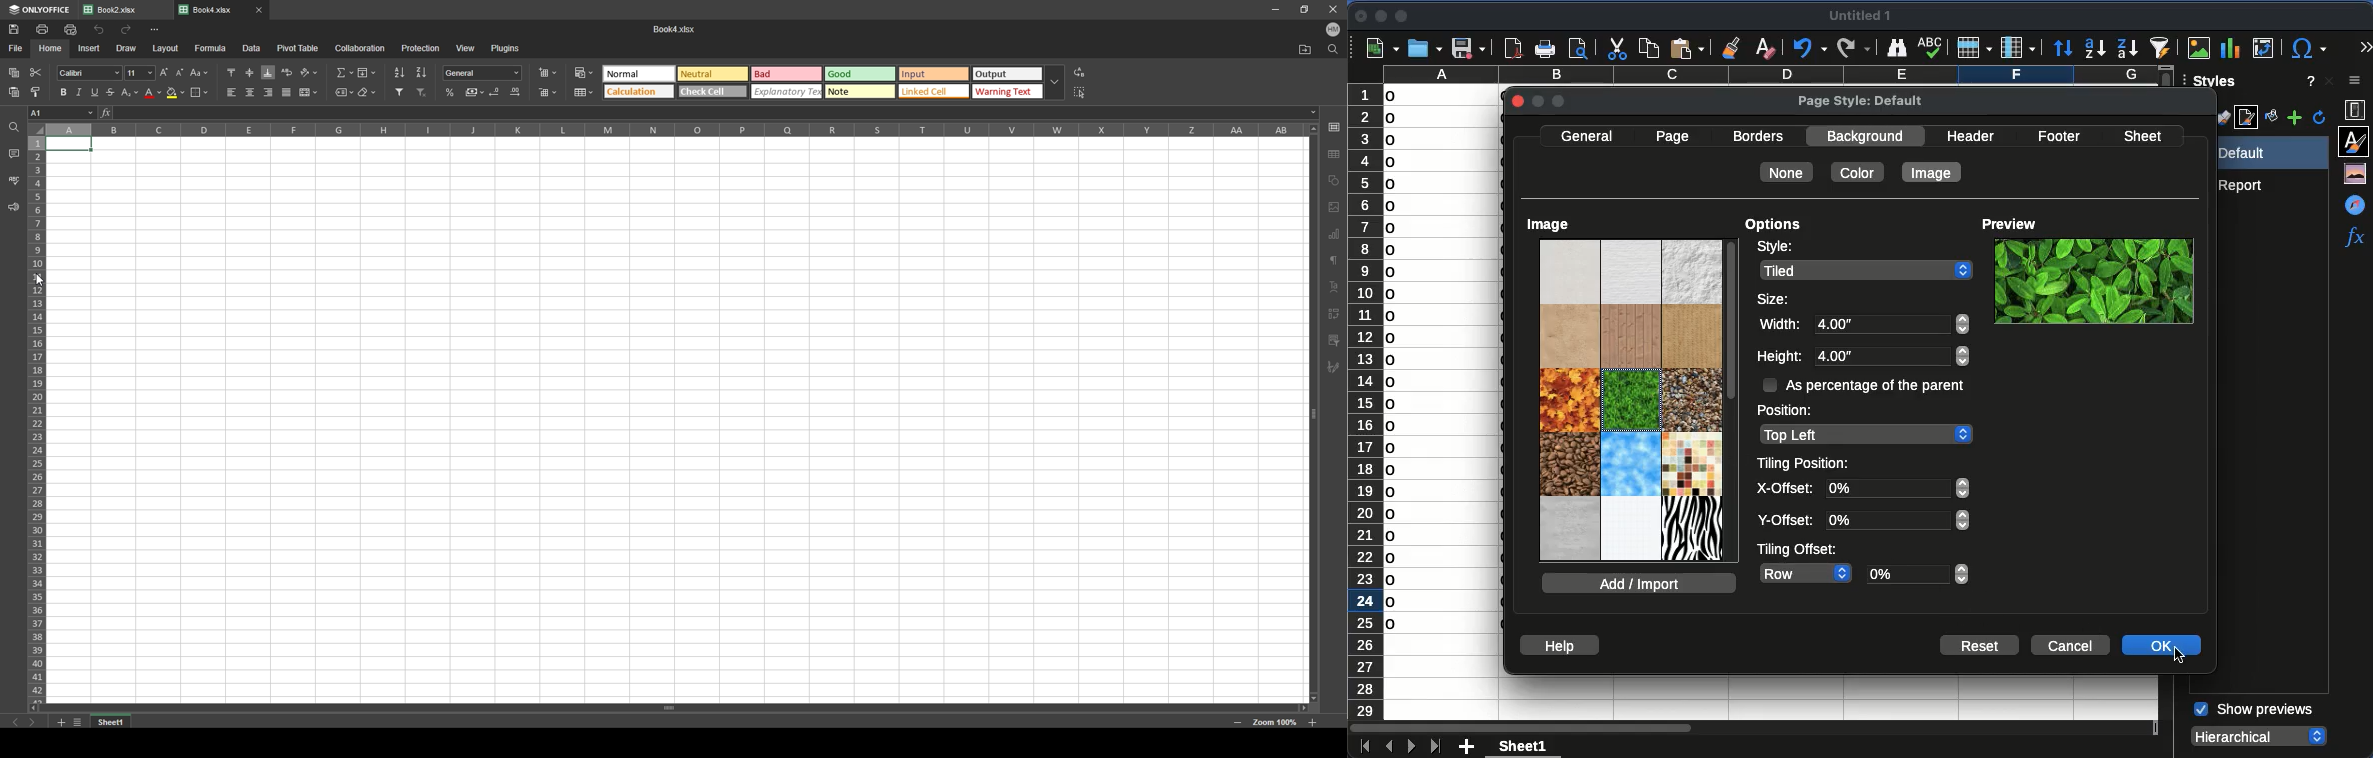 The height and width of the screenshot is (784, 2380). I want to click on 4.00, so click(1894, 339).